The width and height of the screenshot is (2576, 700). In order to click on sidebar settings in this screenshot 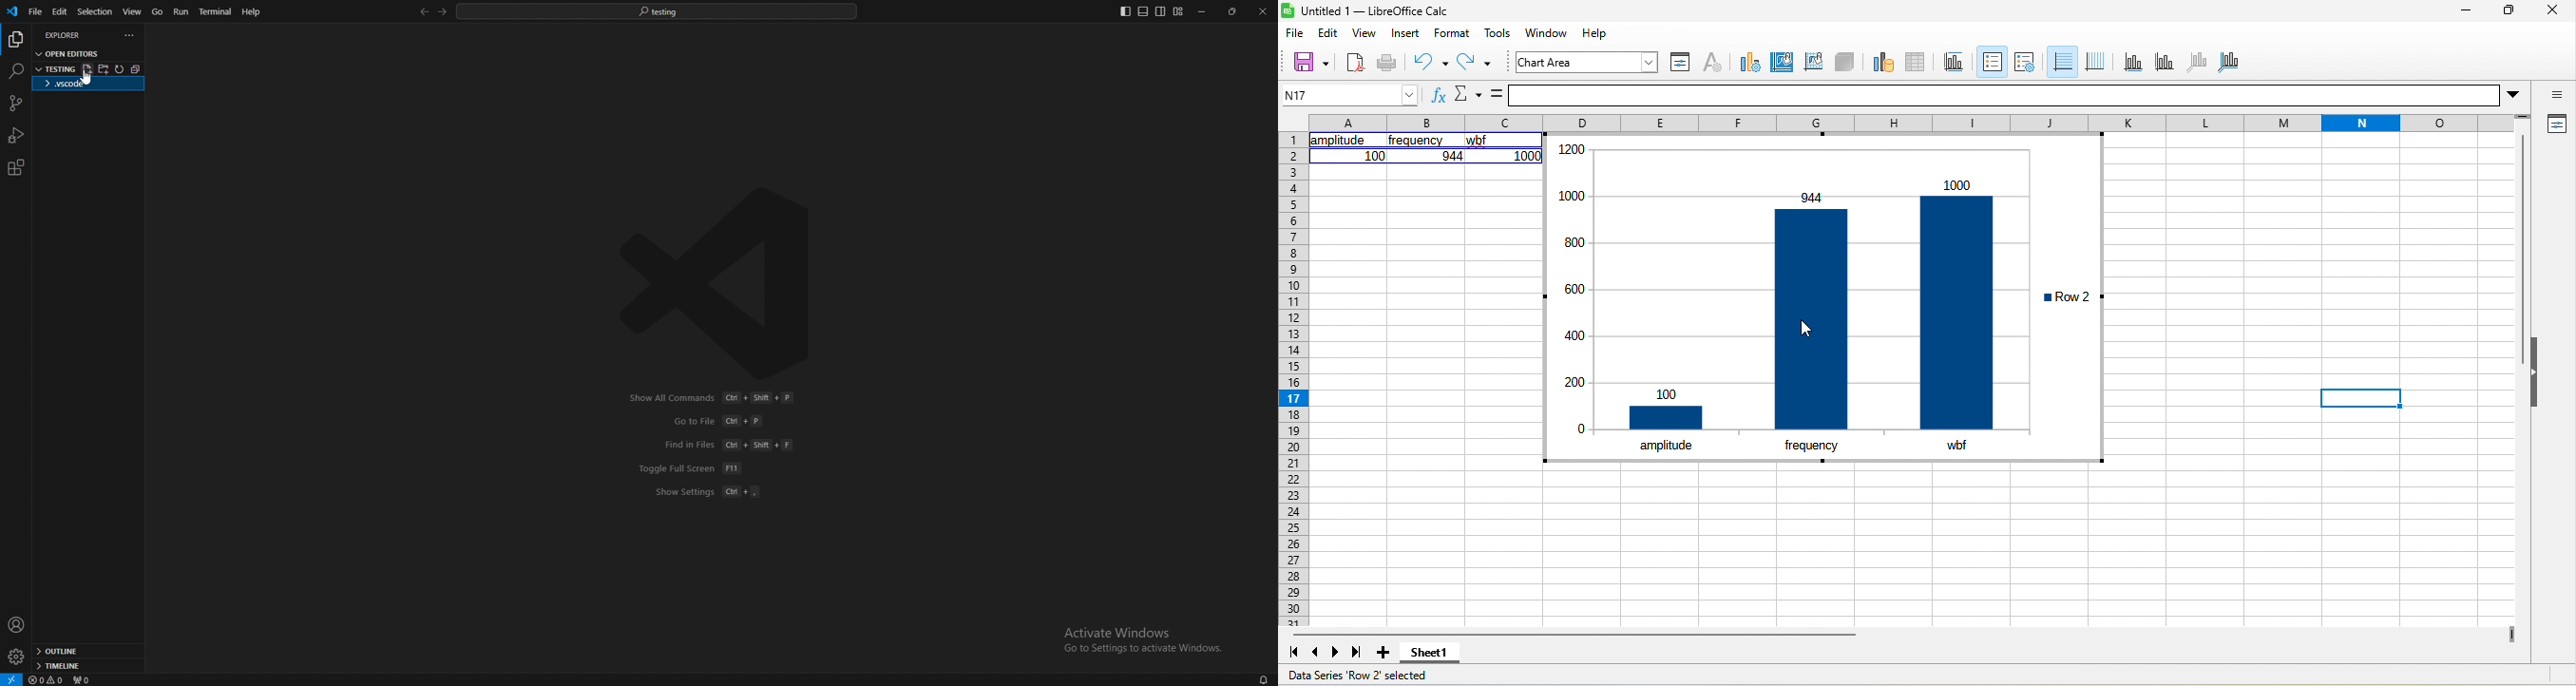, I will do `click(2554, 91)`.